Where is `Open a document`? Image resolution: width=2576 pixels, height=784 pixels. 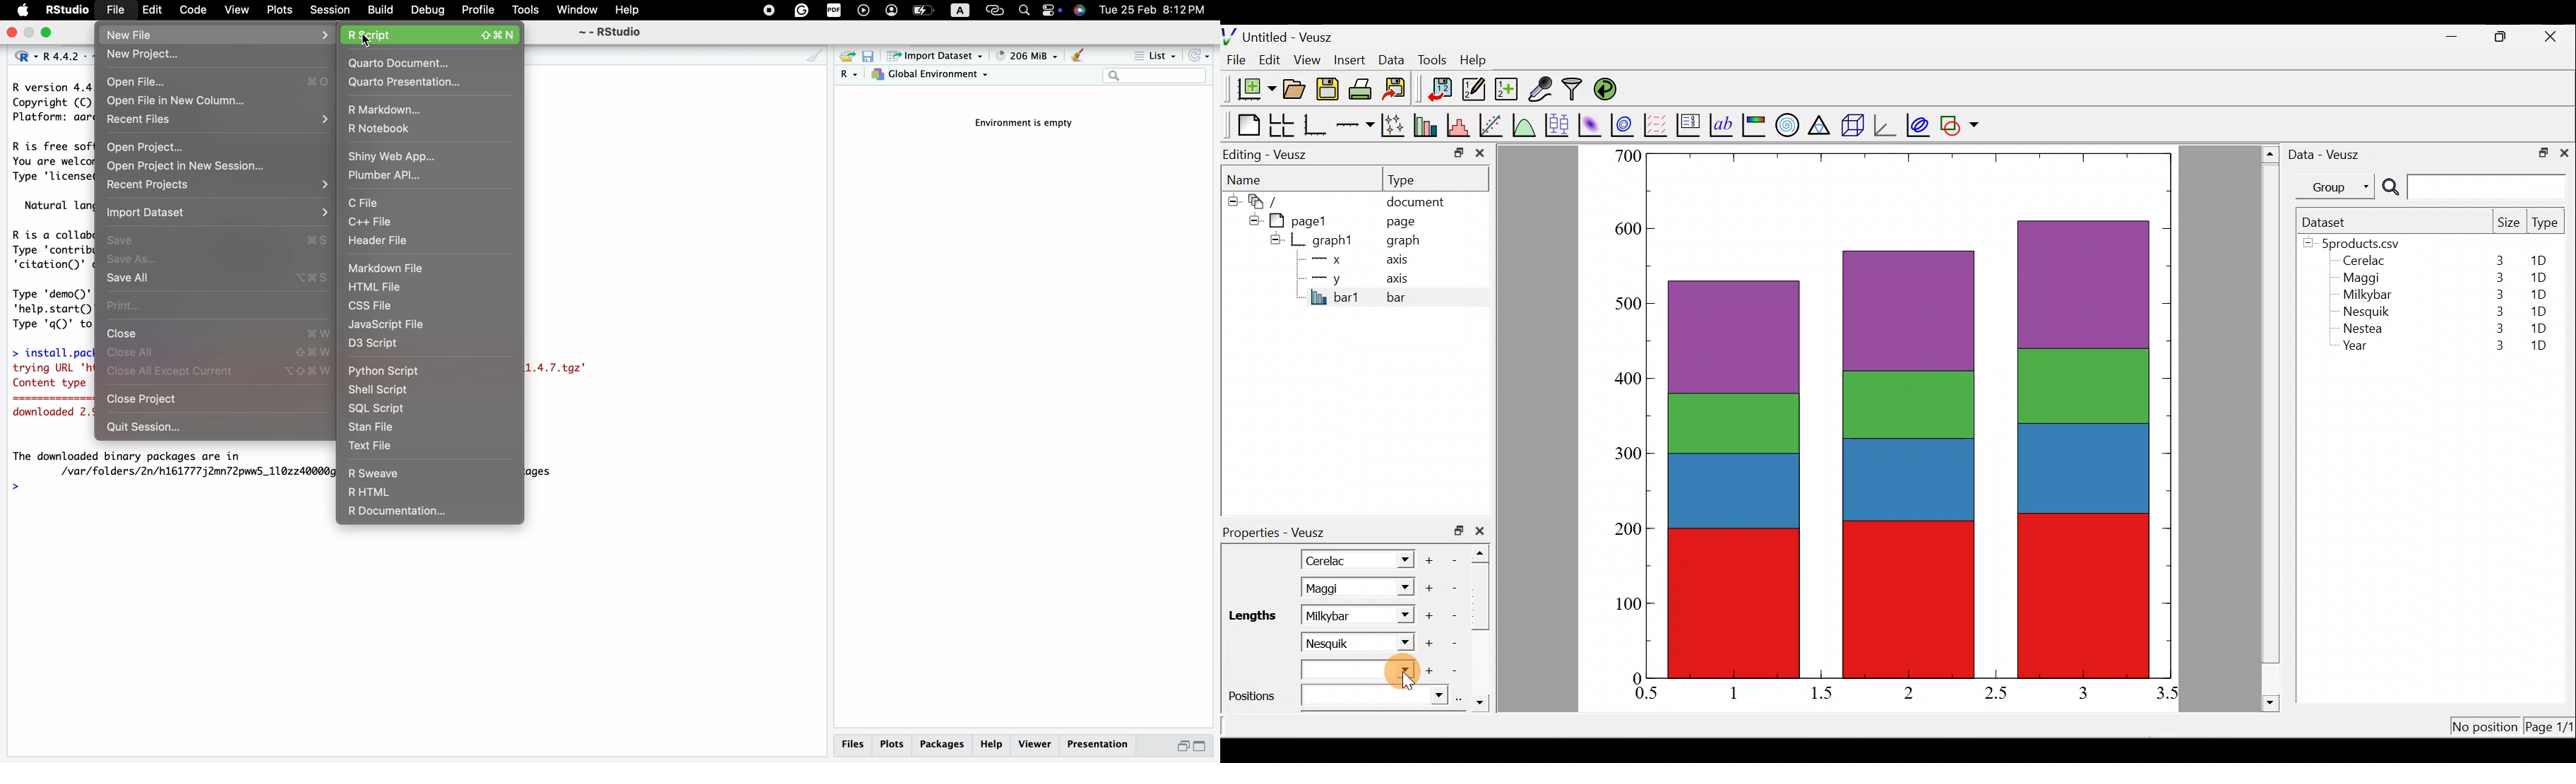 Open a document is located at coordinates (1296, 90).